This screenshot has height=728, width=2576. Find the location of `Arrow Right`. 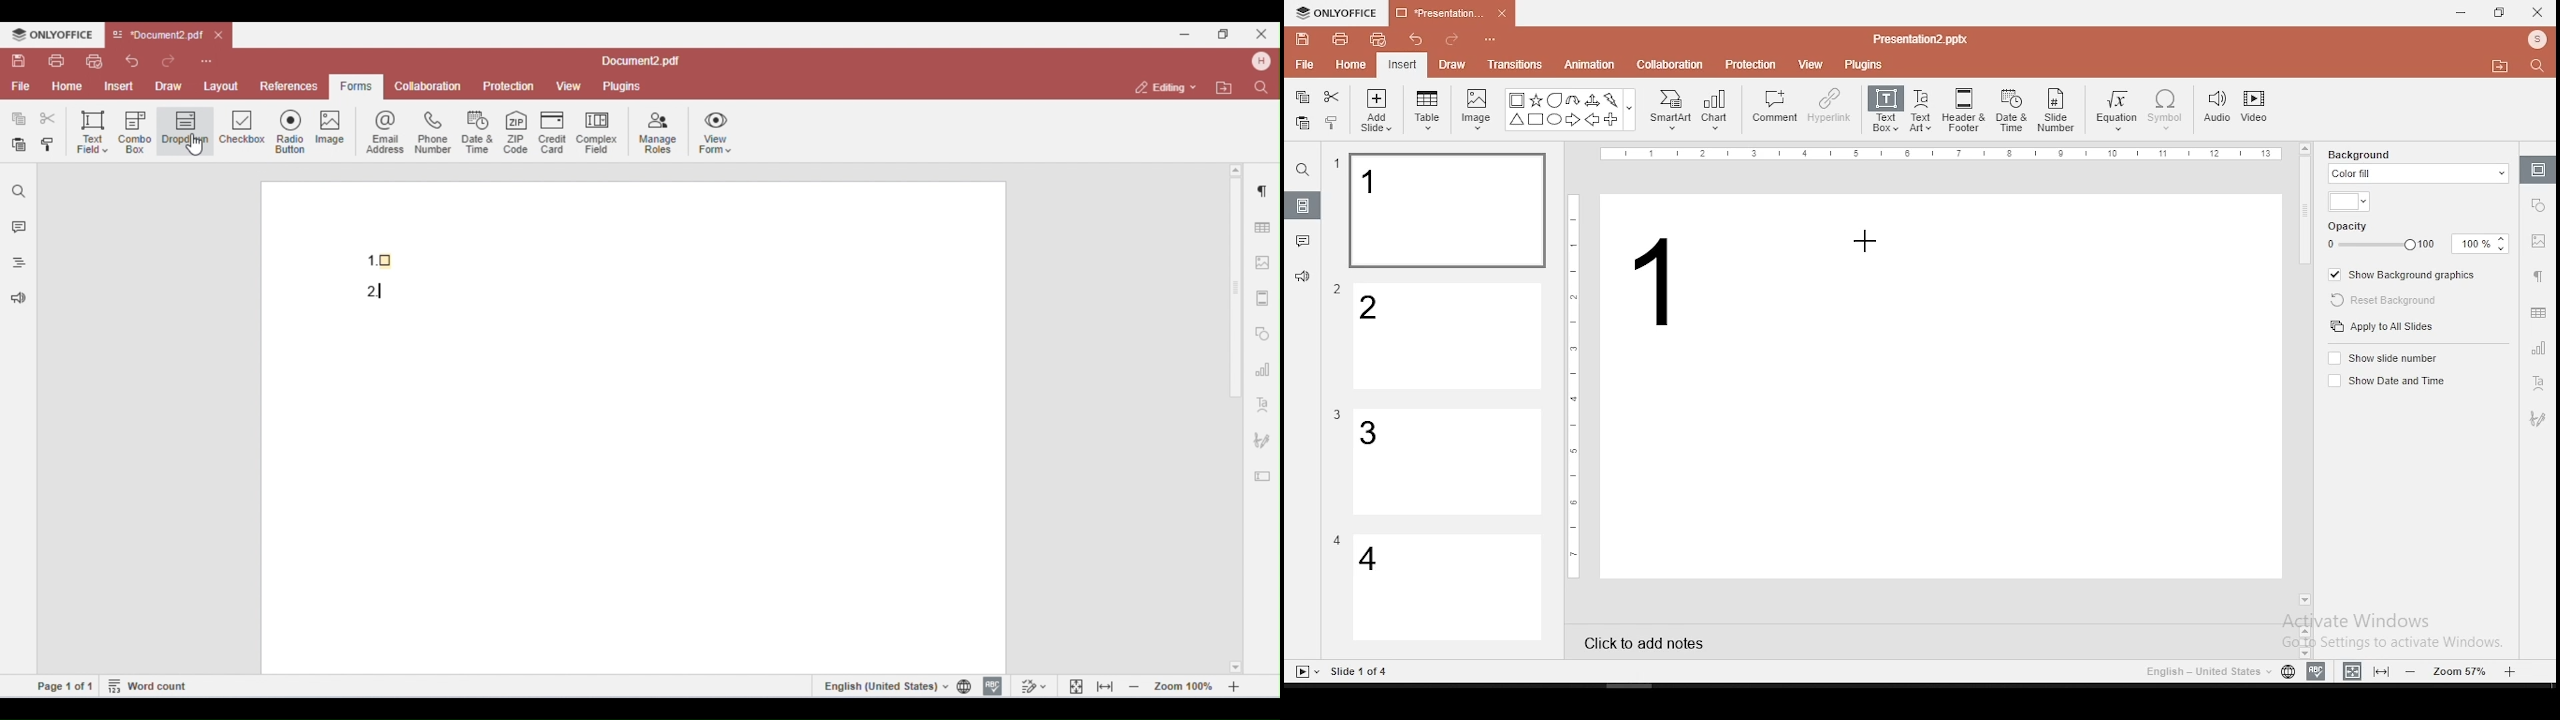

Arrow Right is located at coordinates (1574, 121).